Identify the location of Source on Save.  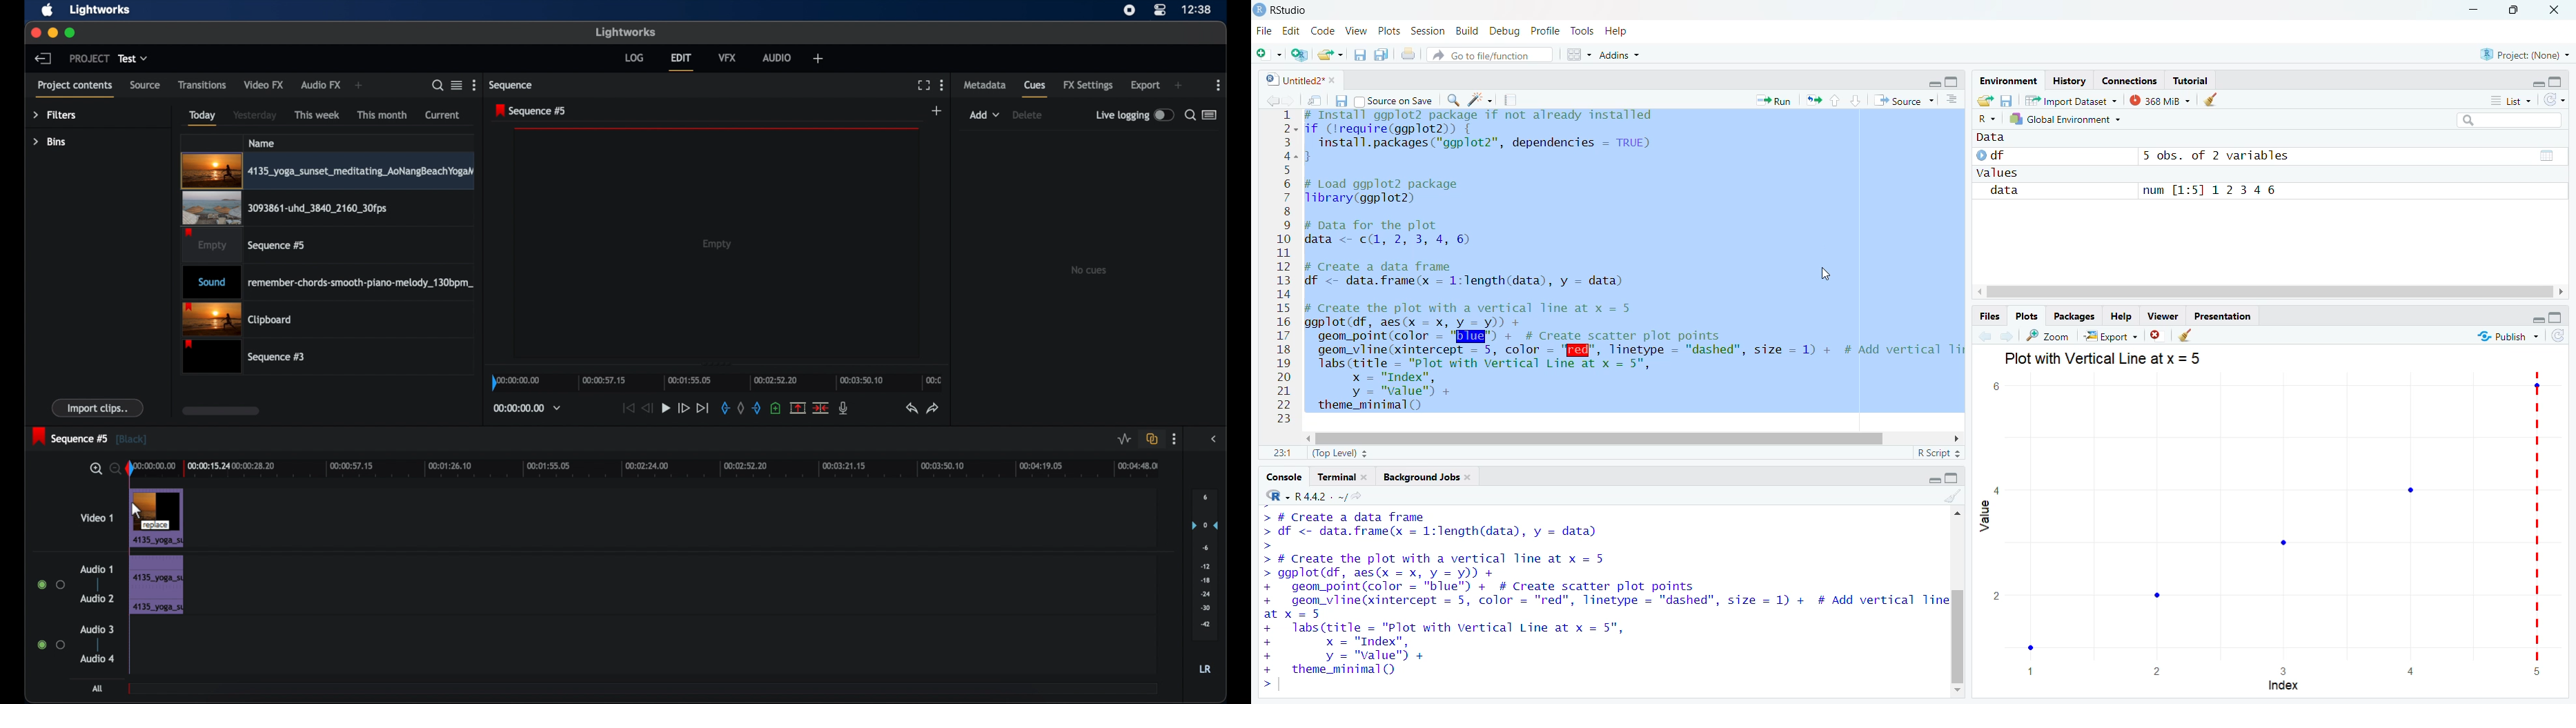
(1394, 99).